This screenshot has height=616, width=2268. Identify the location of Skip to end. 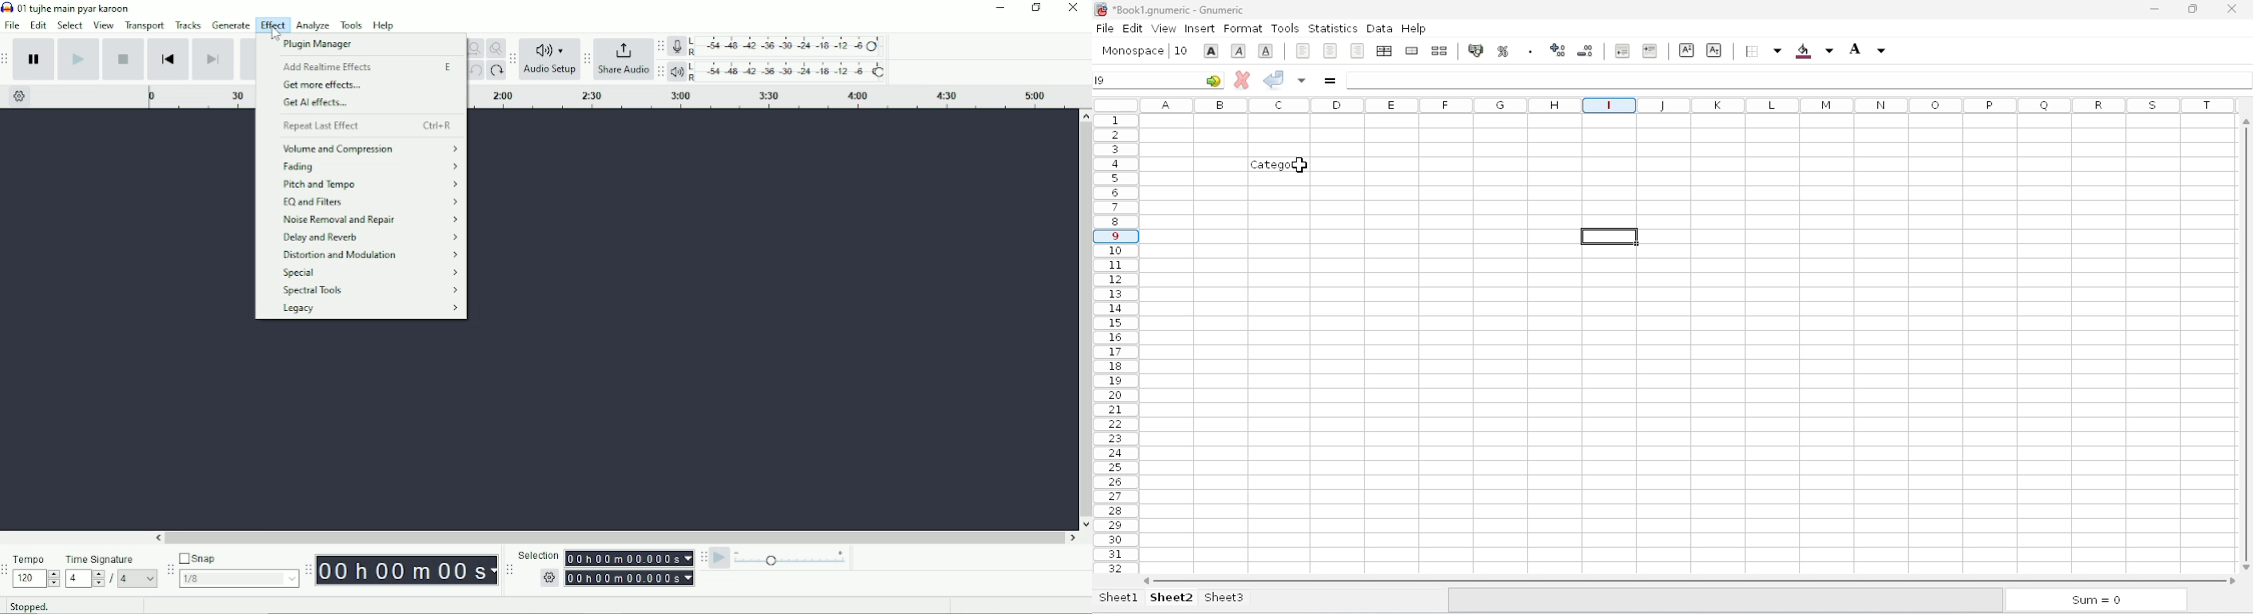
(213, 59).